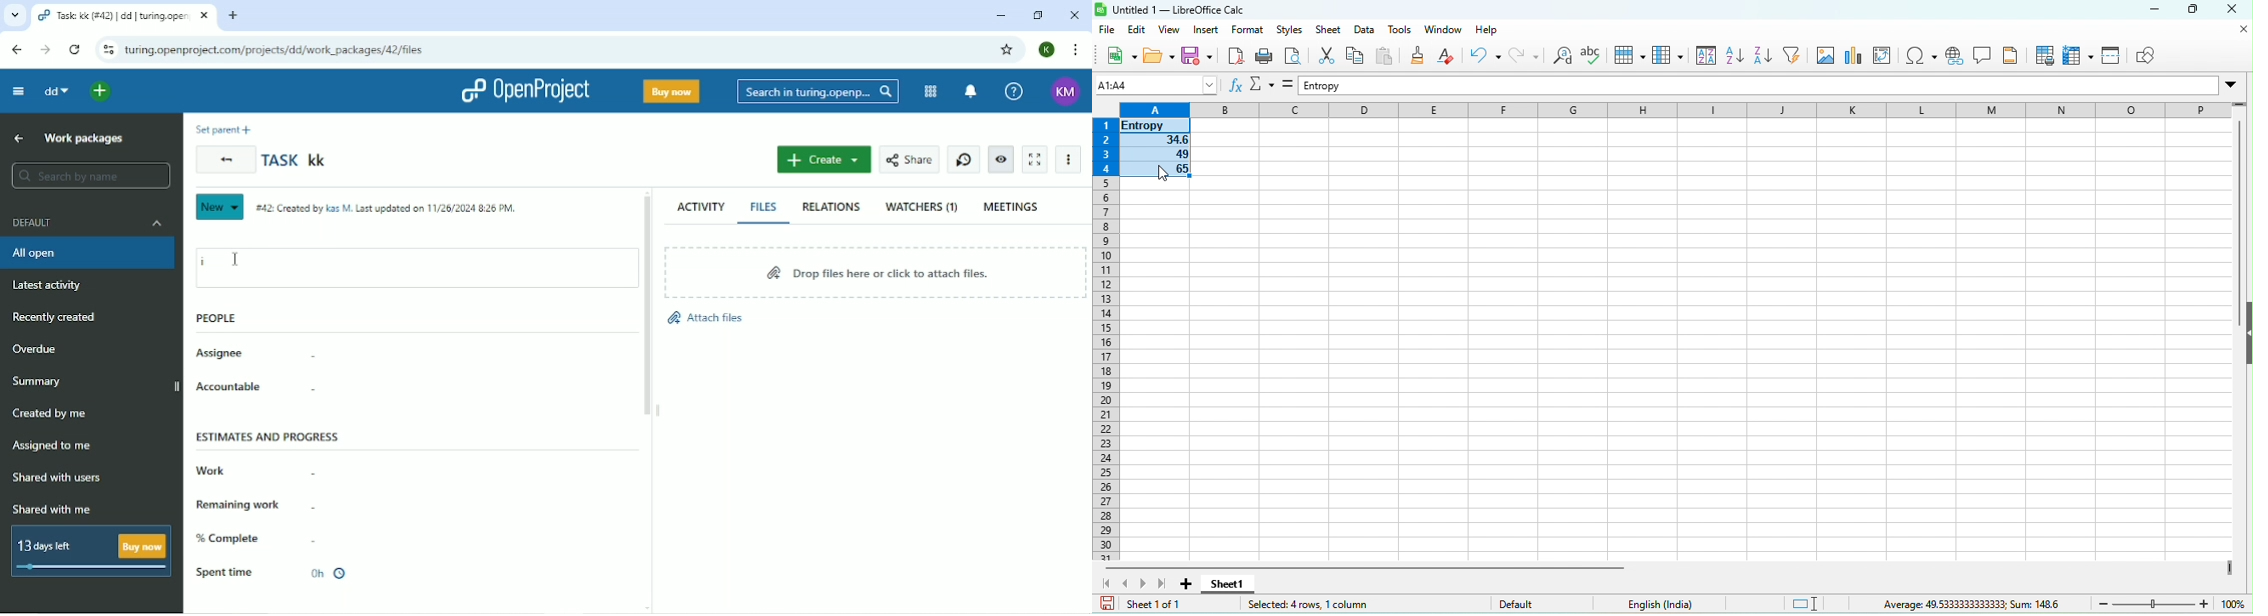 This screenshot has width=2268, height=616. What do you see at coordinates (1362, 567) in the screenshot?
I see `horizontal scroll bar` at bounding box center [1362, 567].